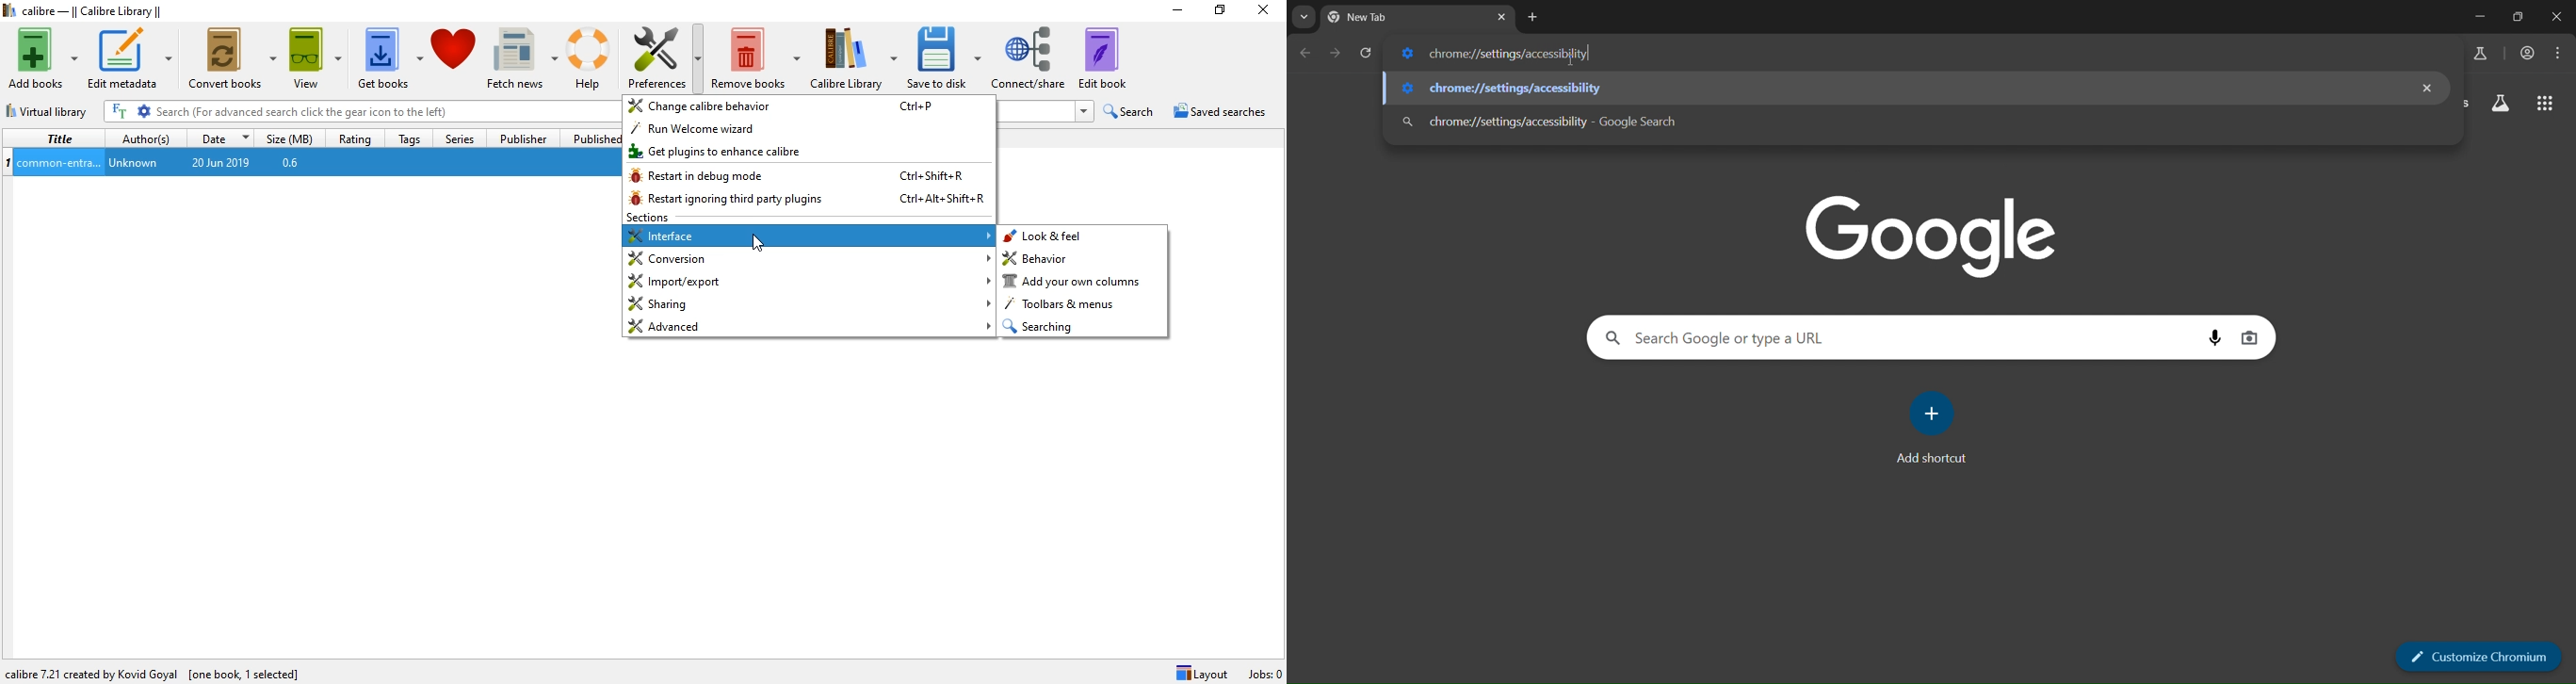 The image size is (2576, 700). What do you see at coordinates (808, 258) in the screenshot?
I see `conversion` at bounding box center [808, 258].